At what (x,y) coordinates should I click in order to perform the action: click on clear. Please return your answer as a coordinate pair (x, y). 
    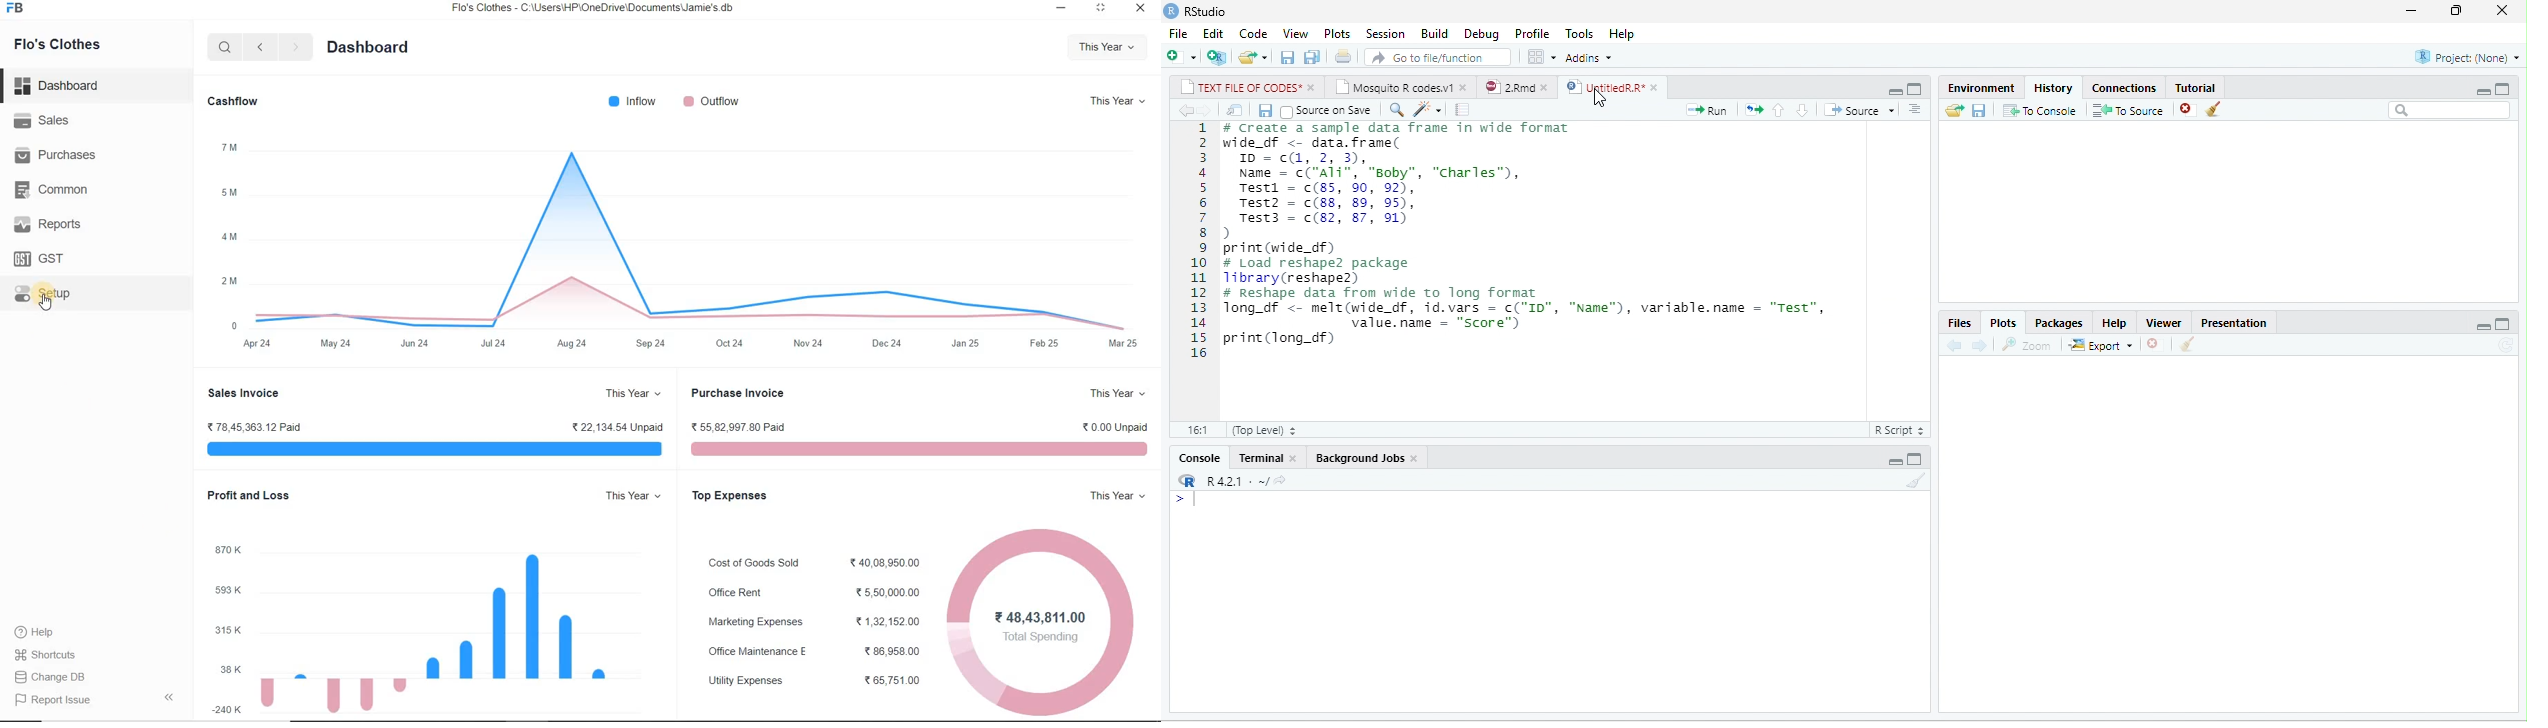
    Looking at the image, I should click on (1917, 480).